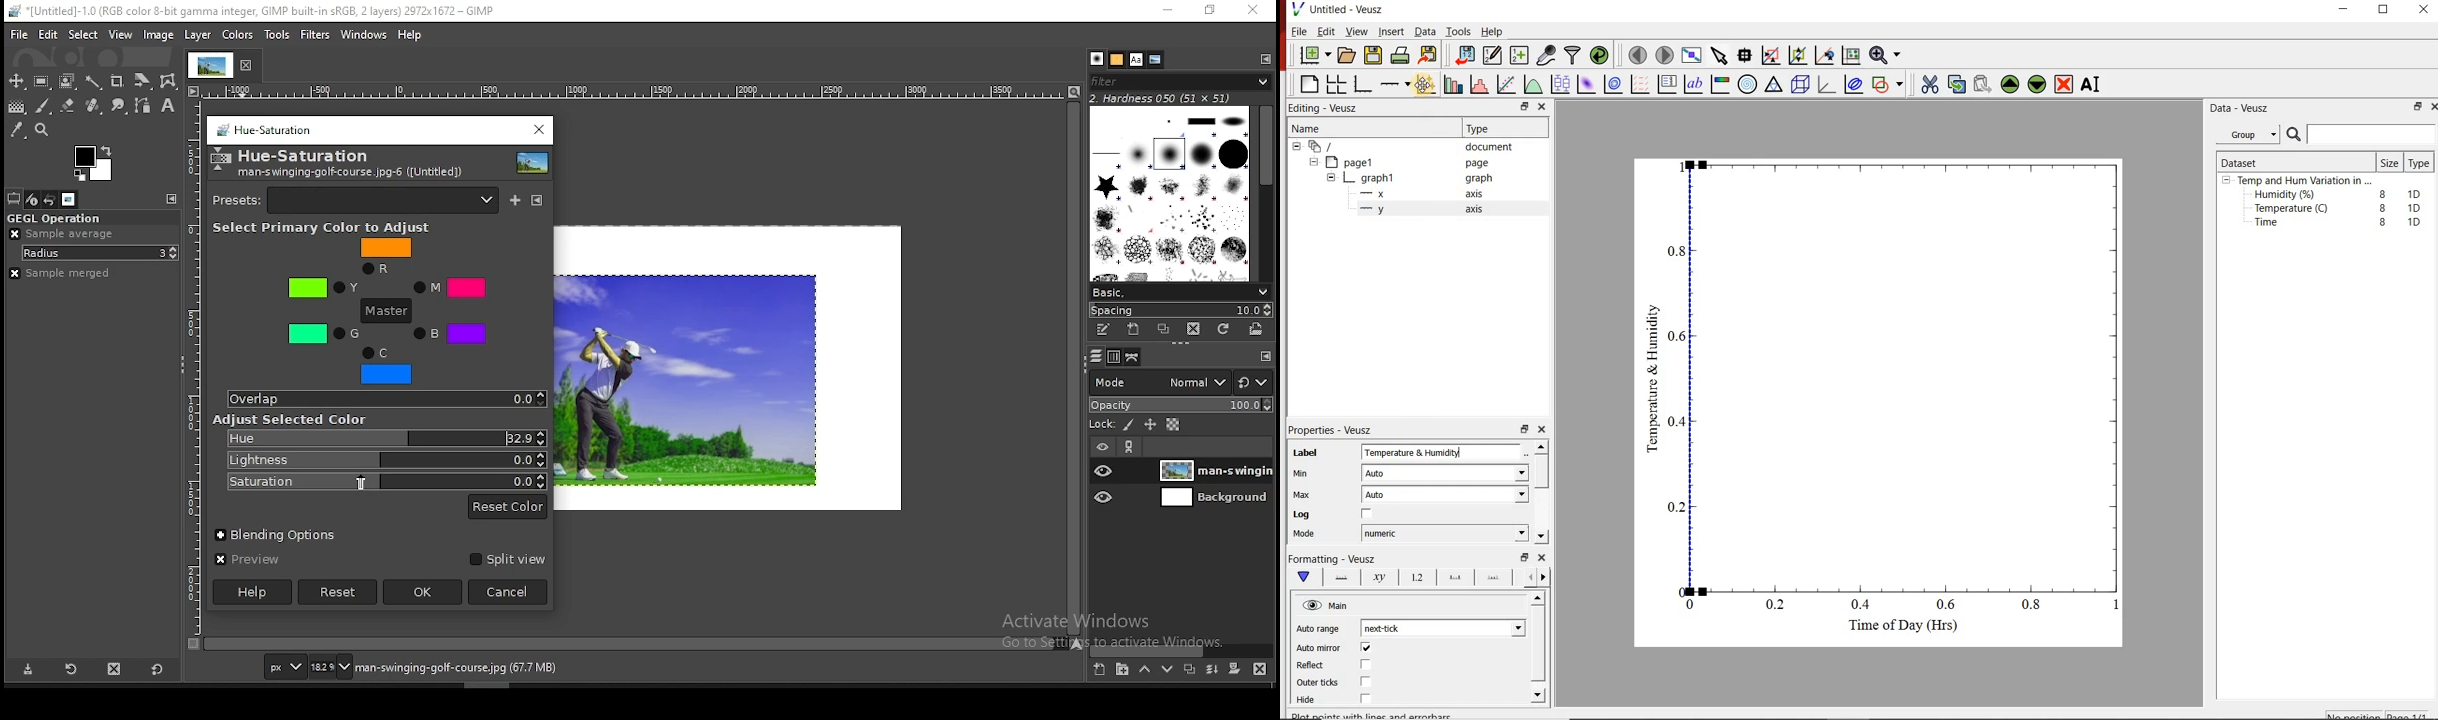 The image size is (2464, 728). What do you see at coordinates (305, 156) in the screenshot?
I see `hue-saturation` at bounding box center [305, 156].